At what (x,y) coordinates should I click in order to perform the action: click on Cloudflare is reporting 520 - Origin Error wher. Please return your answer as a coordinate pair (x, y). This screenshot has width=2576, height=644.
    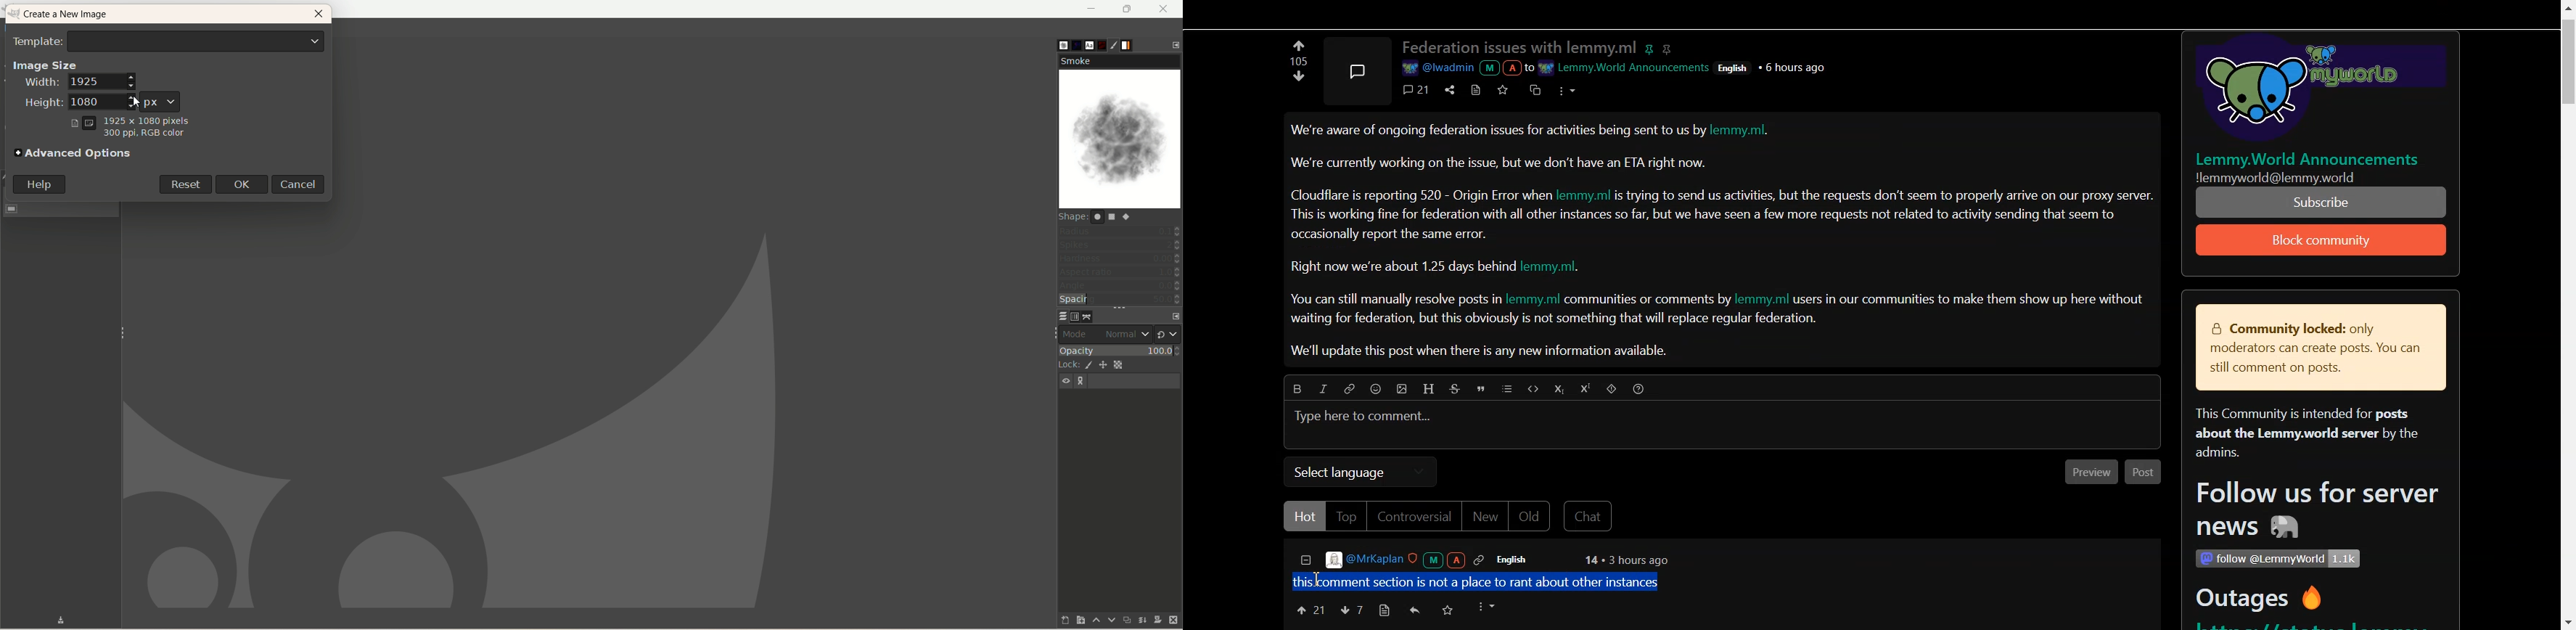
    Looking at the image, I should click on (1422, 195).